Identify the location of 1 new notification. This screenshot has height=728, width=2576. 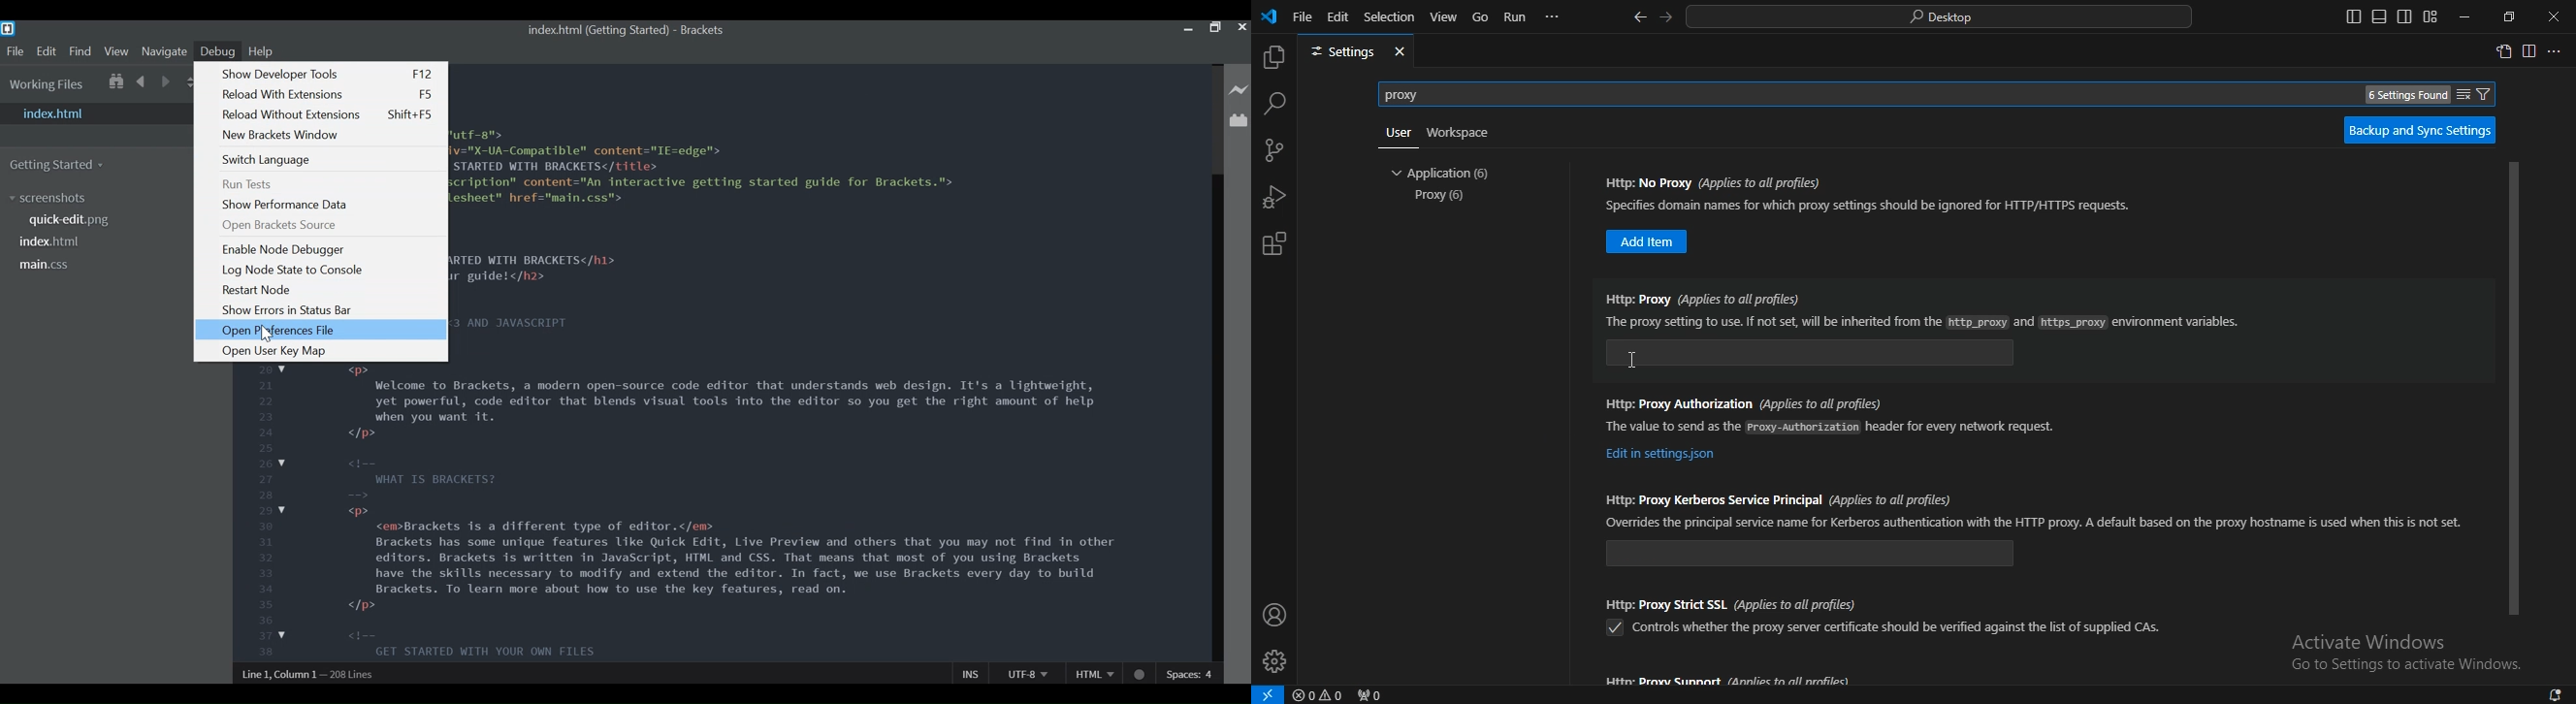
(2548, 692).